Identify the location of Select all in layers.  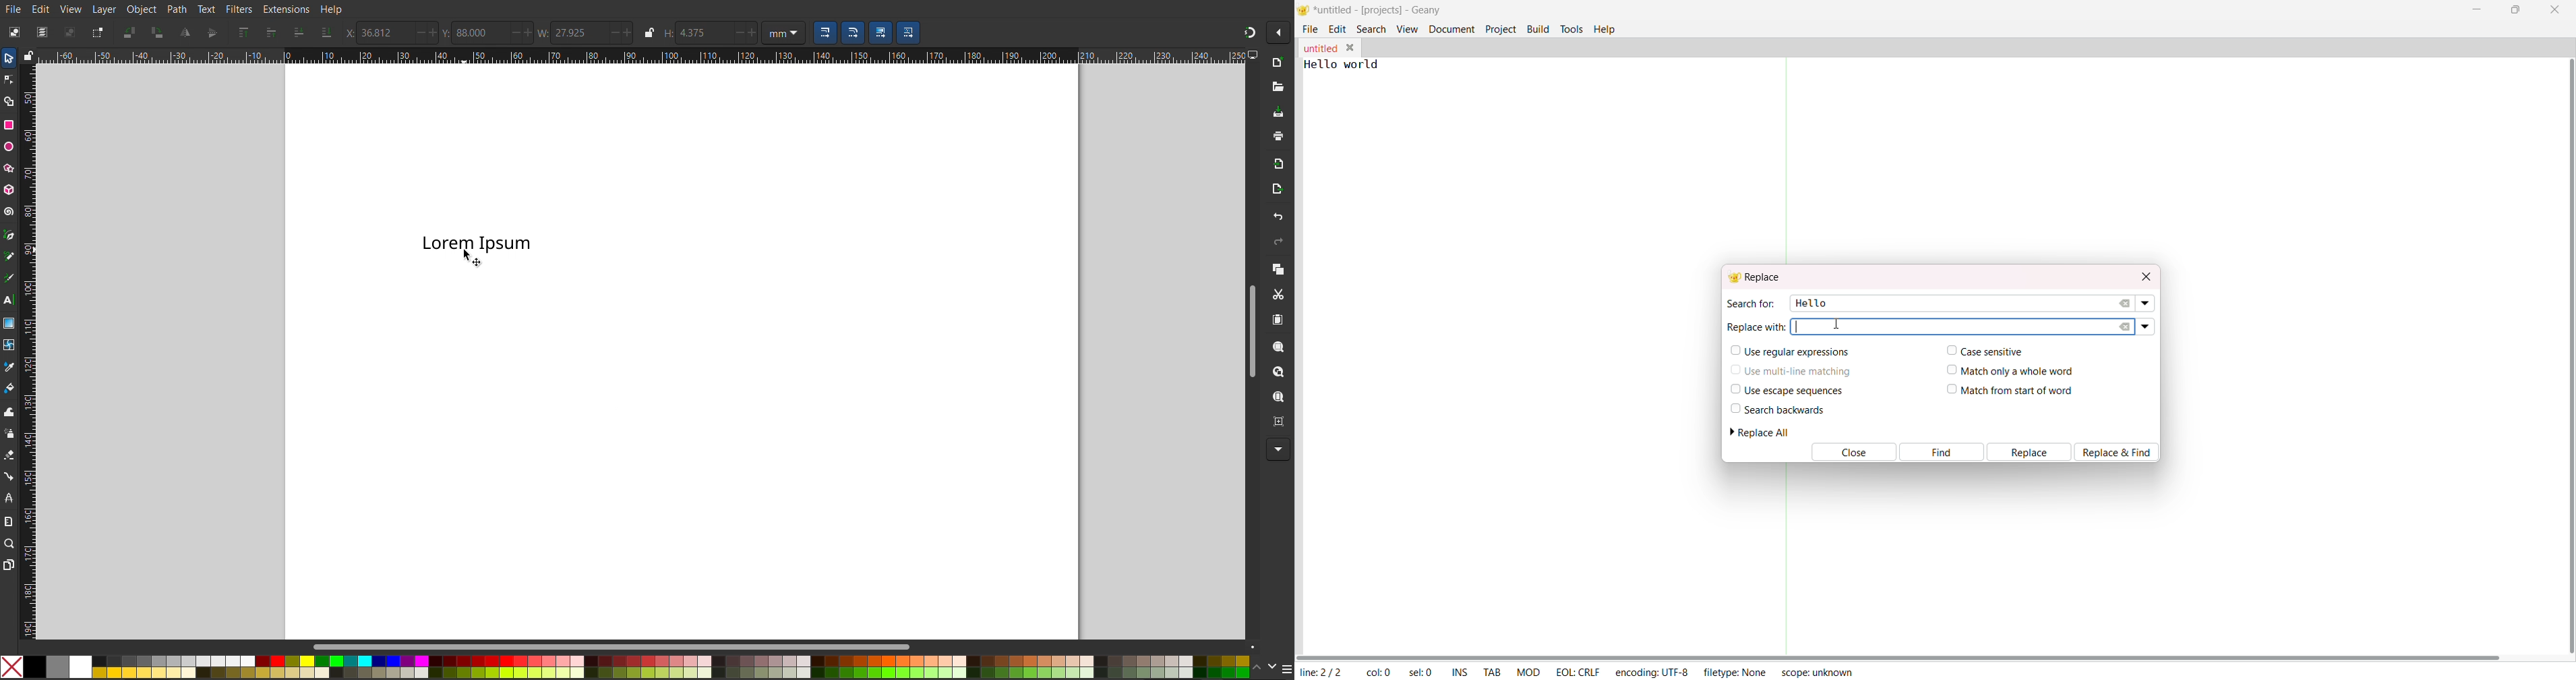
(42, 31).